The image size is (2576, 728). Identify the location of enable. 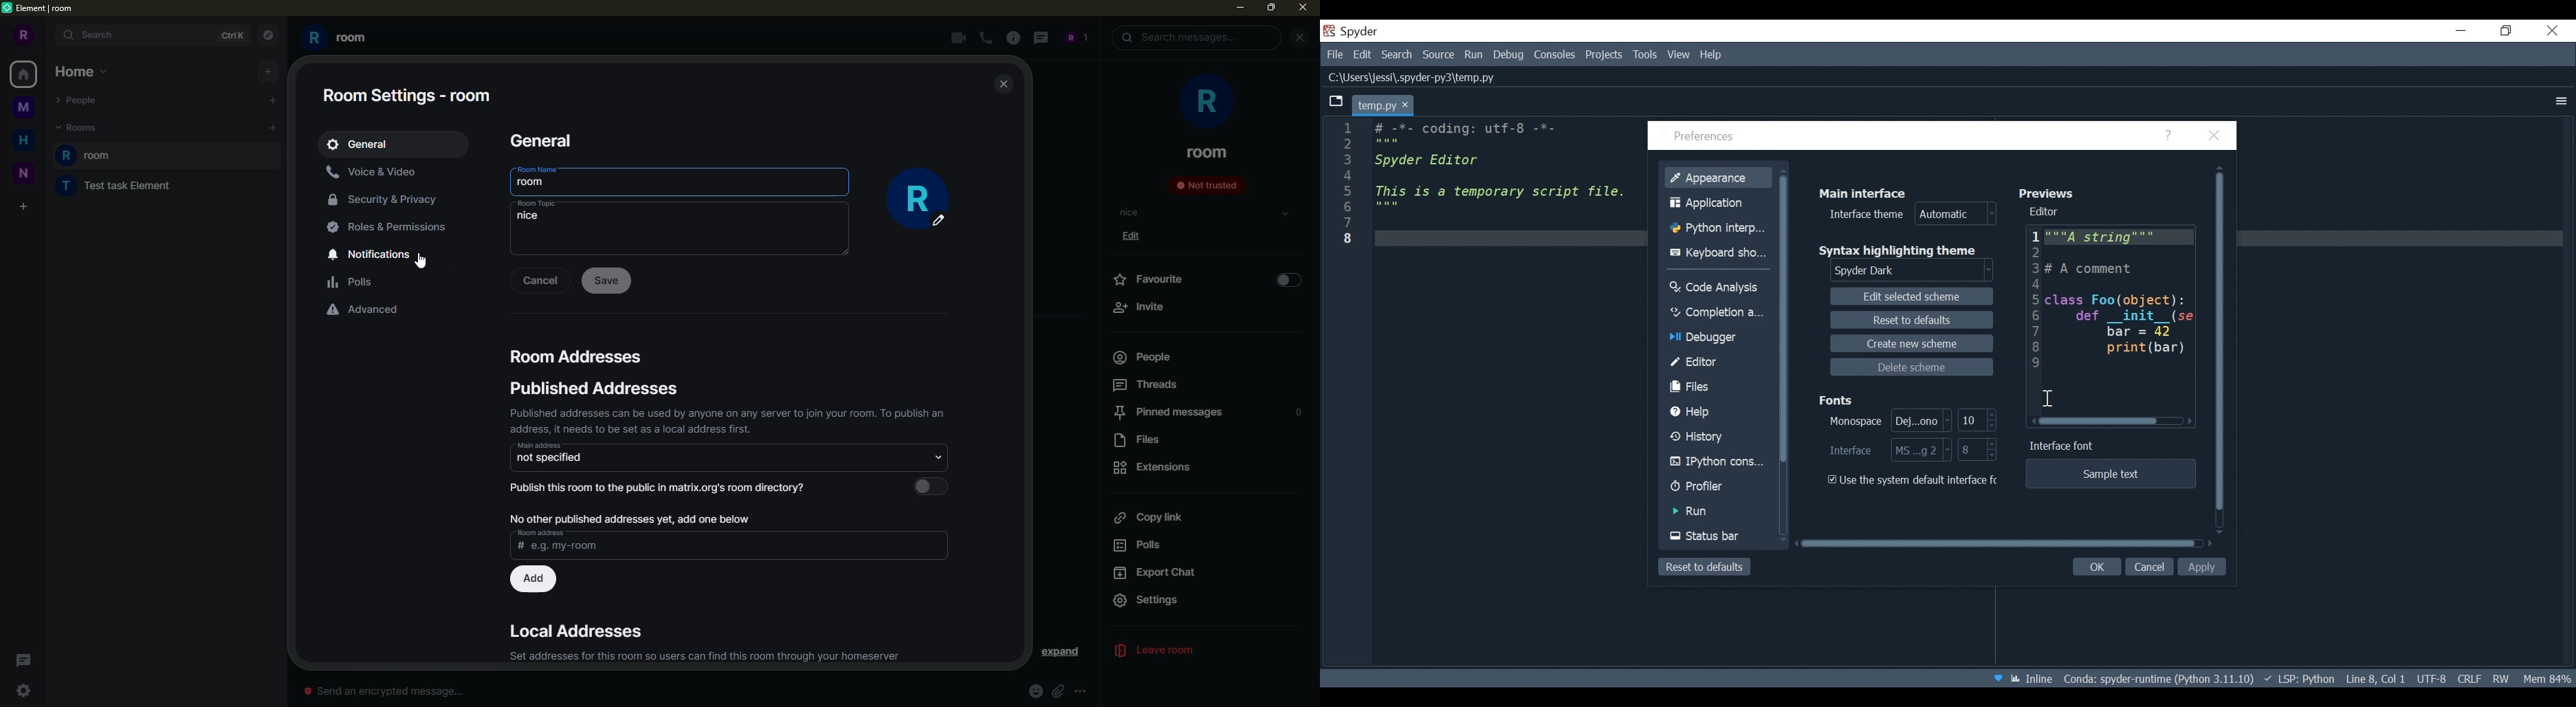
(928, 486).